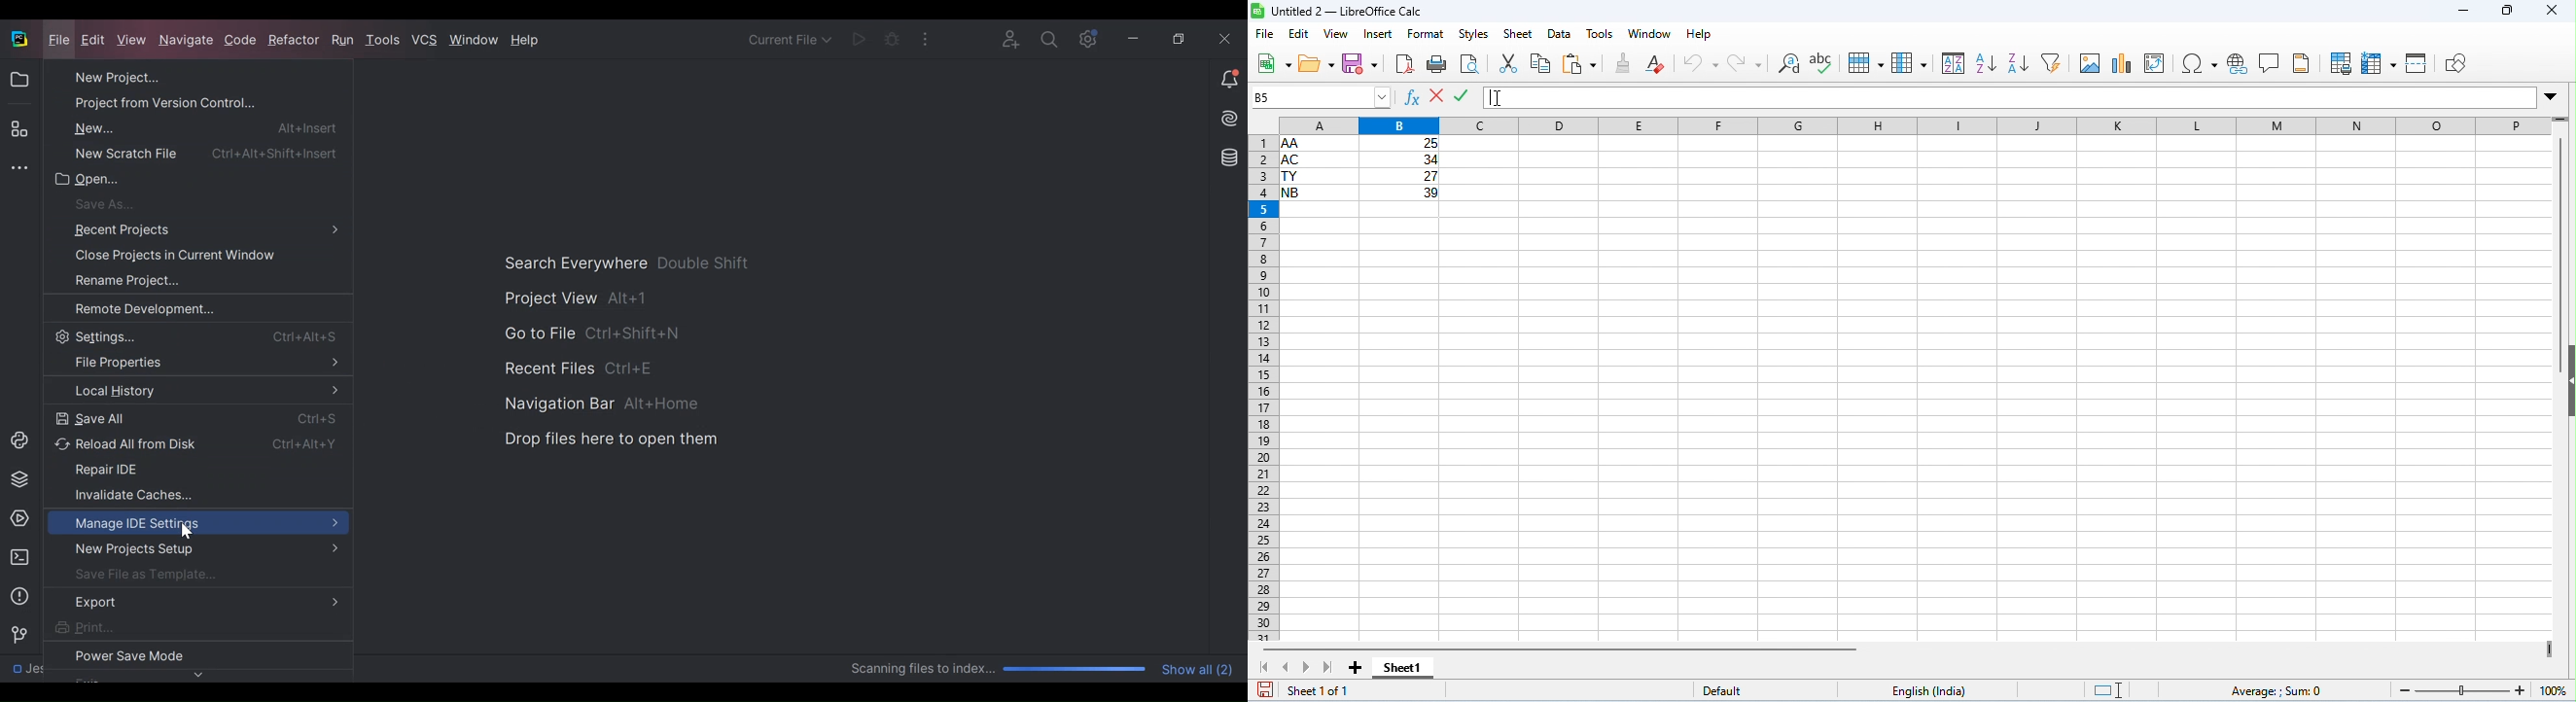 The image size is (2576, 728). I want to click on Save All, so click(192, 419).